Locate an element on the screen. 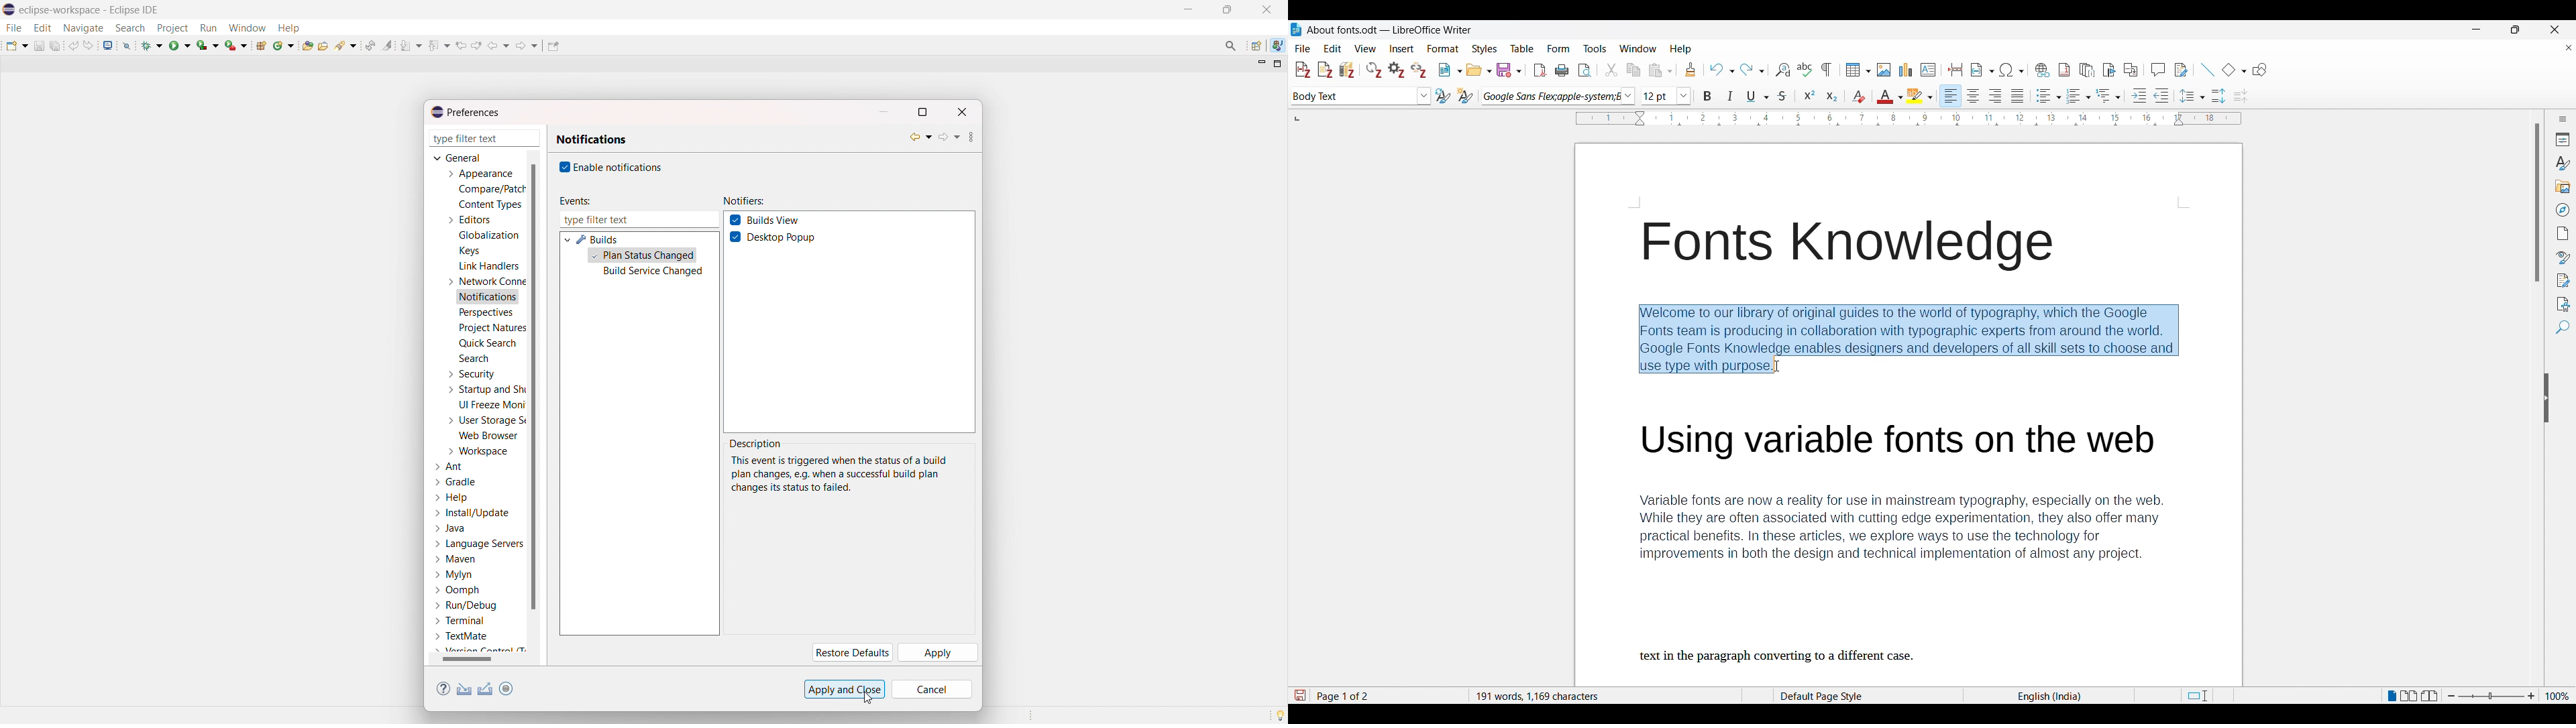  Highlight color options is located at coordinates (1919, 96).